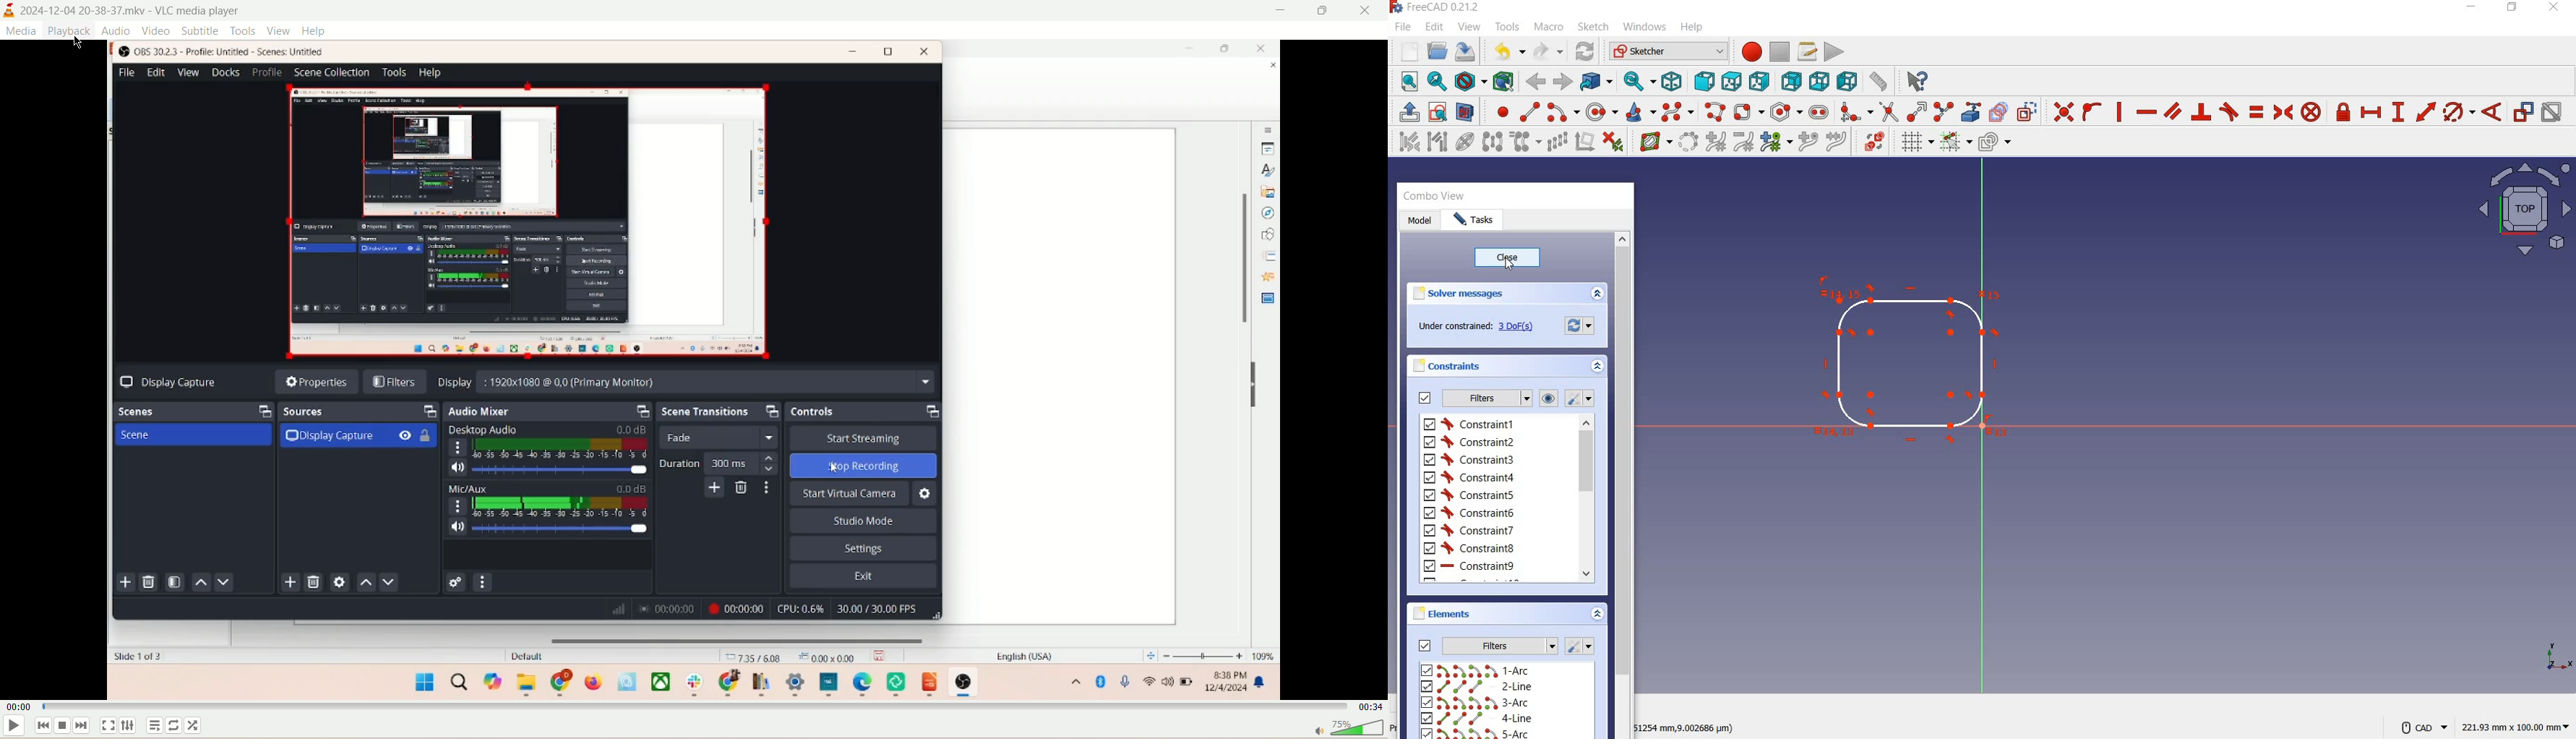  I want to click on 221.93mm x 100.00mm, so click(2516, 726).